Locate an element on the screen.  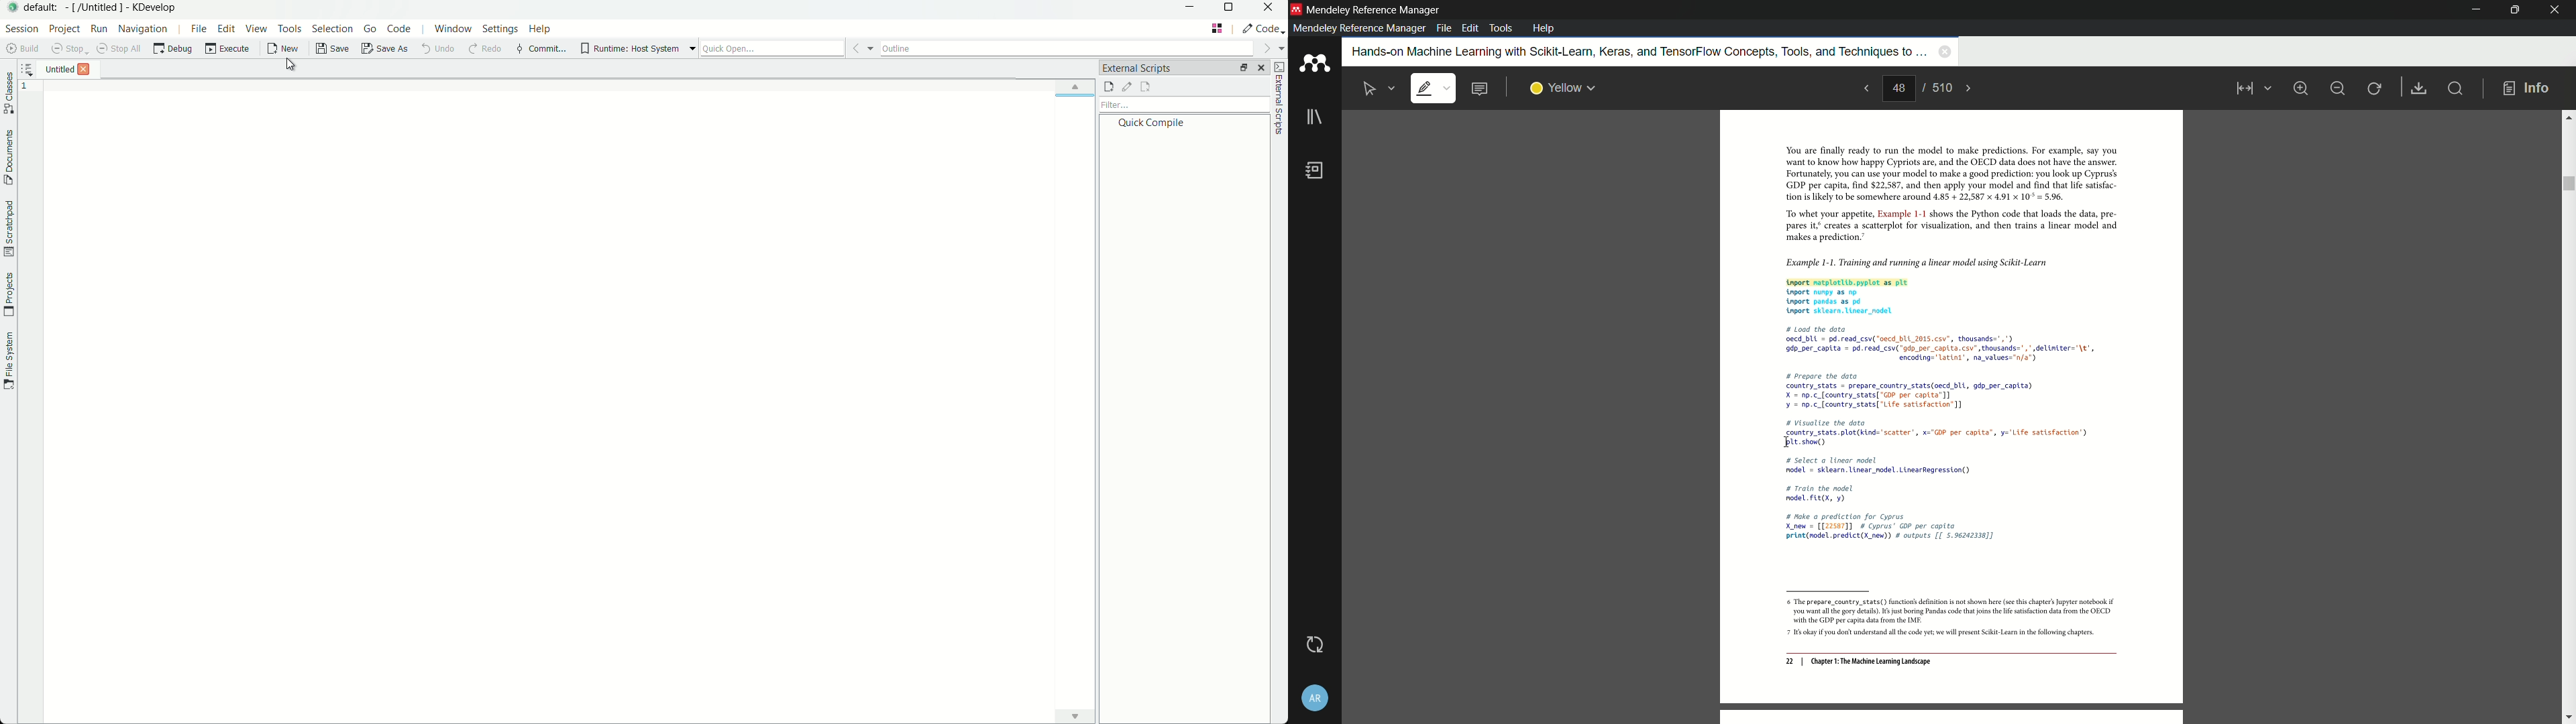
redo is located at coordinates (483, 48).